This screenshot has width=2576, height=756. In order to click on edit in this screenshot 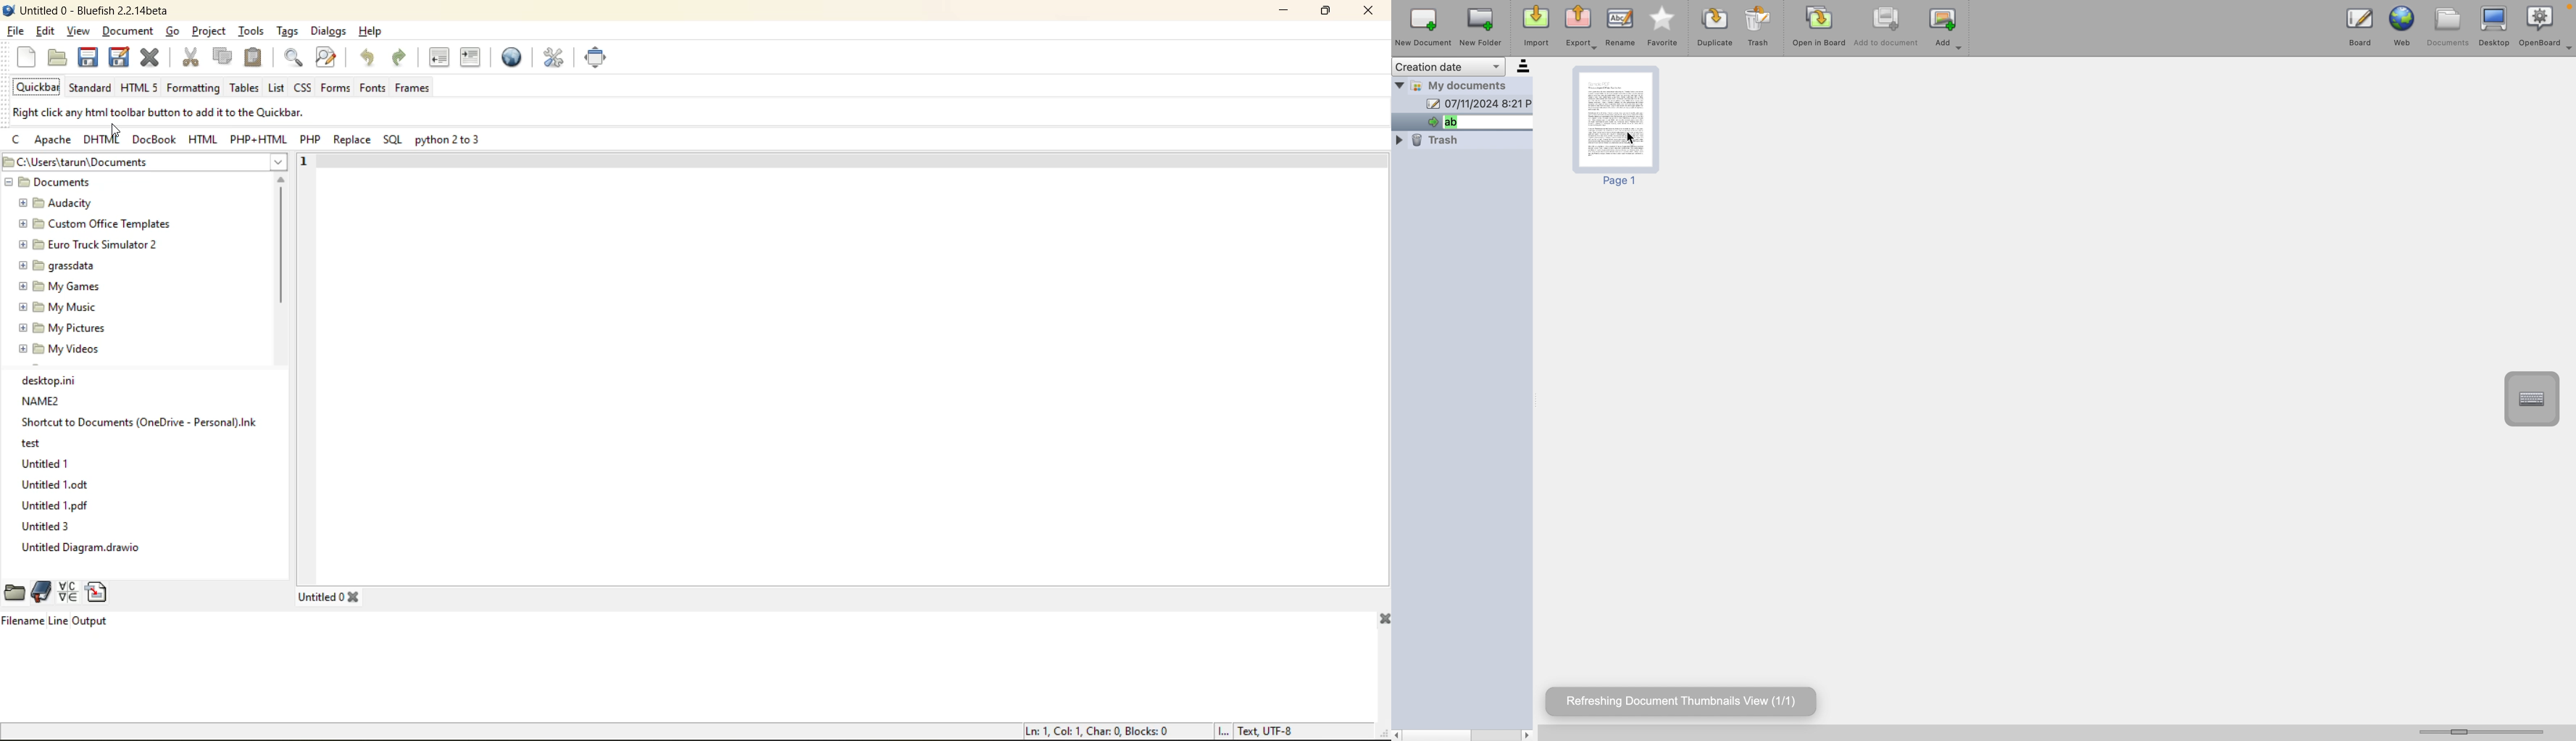, I will do `click(47, 31)`.